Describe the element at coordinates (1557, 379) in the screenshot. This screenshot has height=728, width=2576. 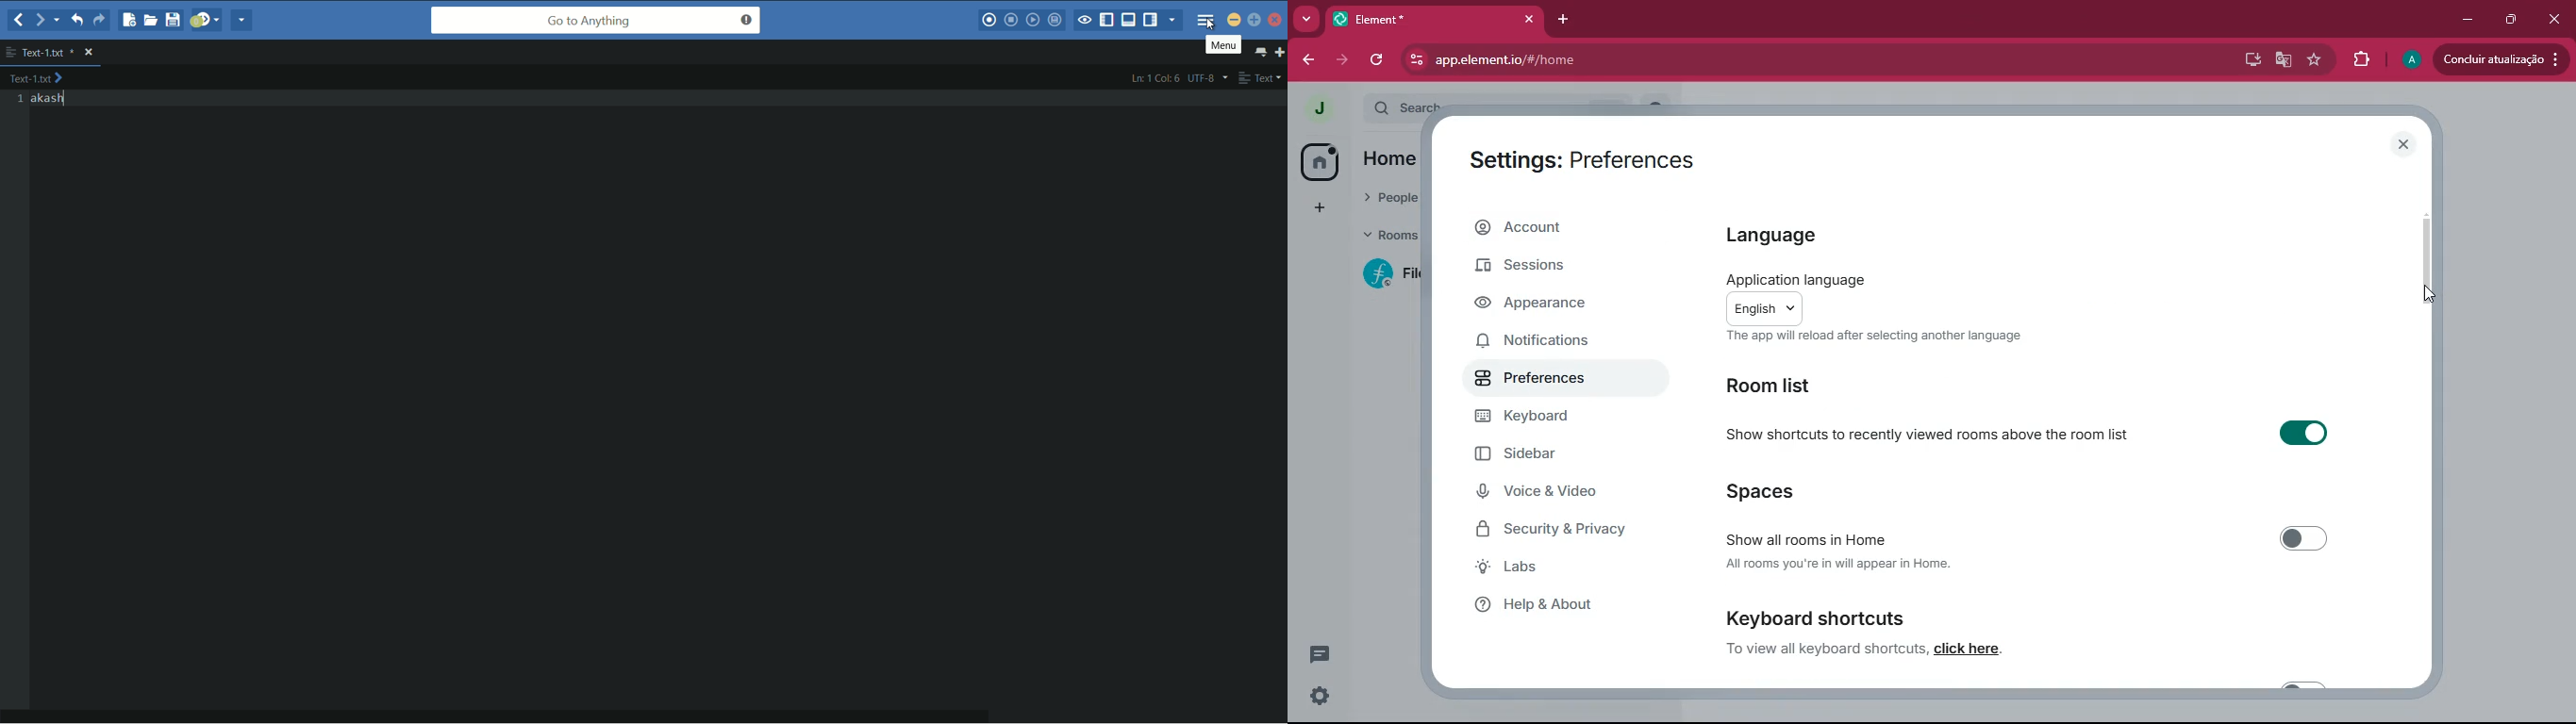
I see `preferences` at that location.